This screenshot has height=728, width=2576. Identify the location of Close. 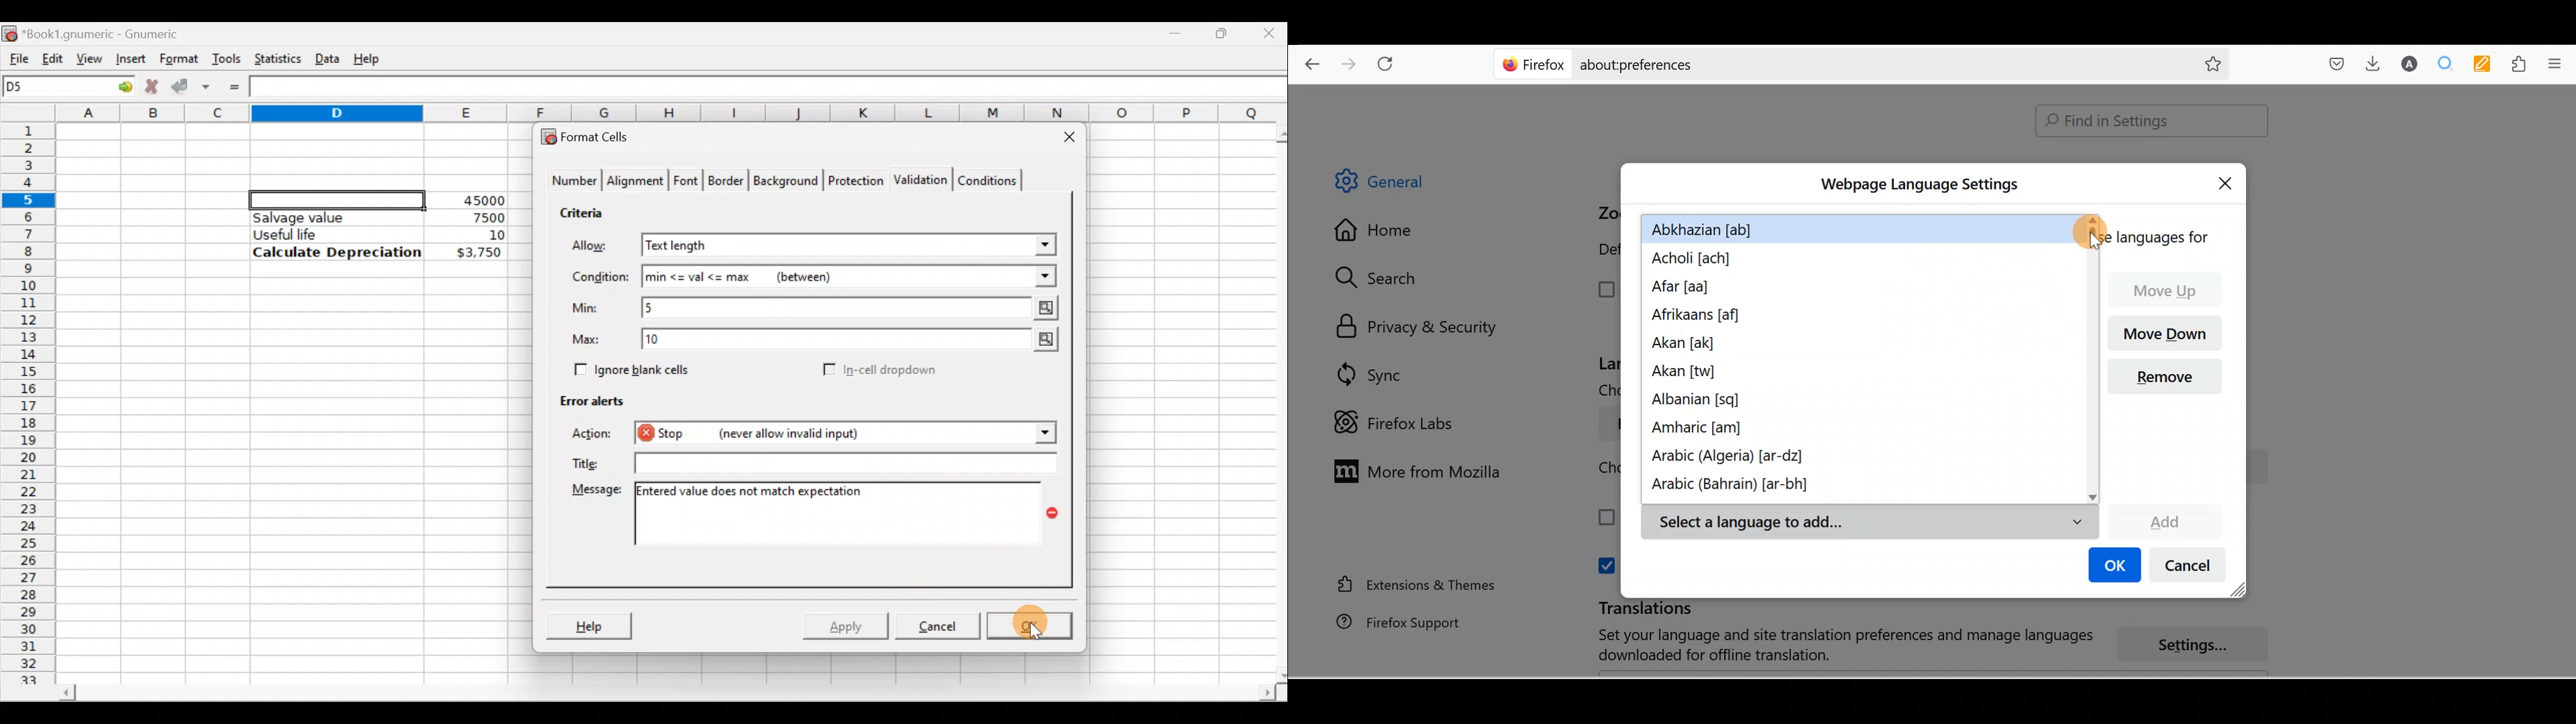
(1271, 32).